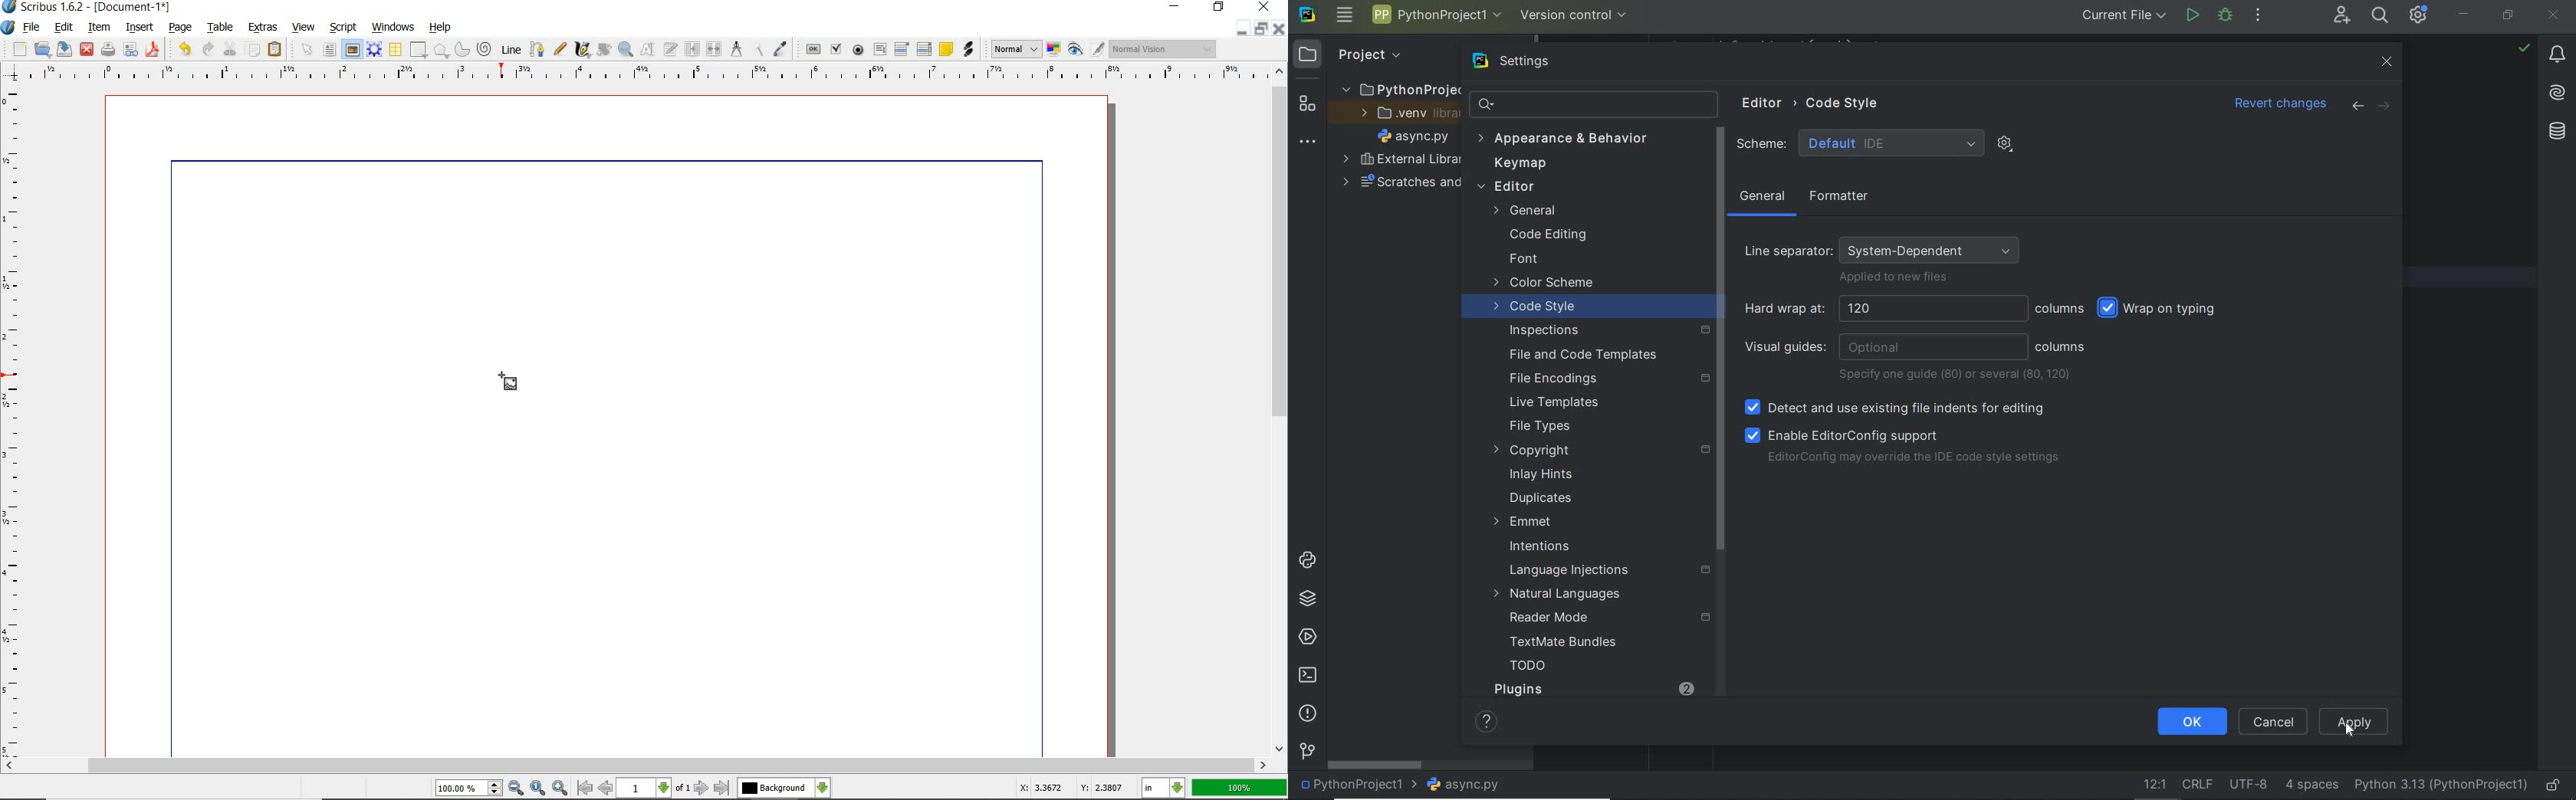 This screenshot has height=812, width=2576. Describe the element at coordinates (1221, 8) in the screenshot. I see `restore` at that location.